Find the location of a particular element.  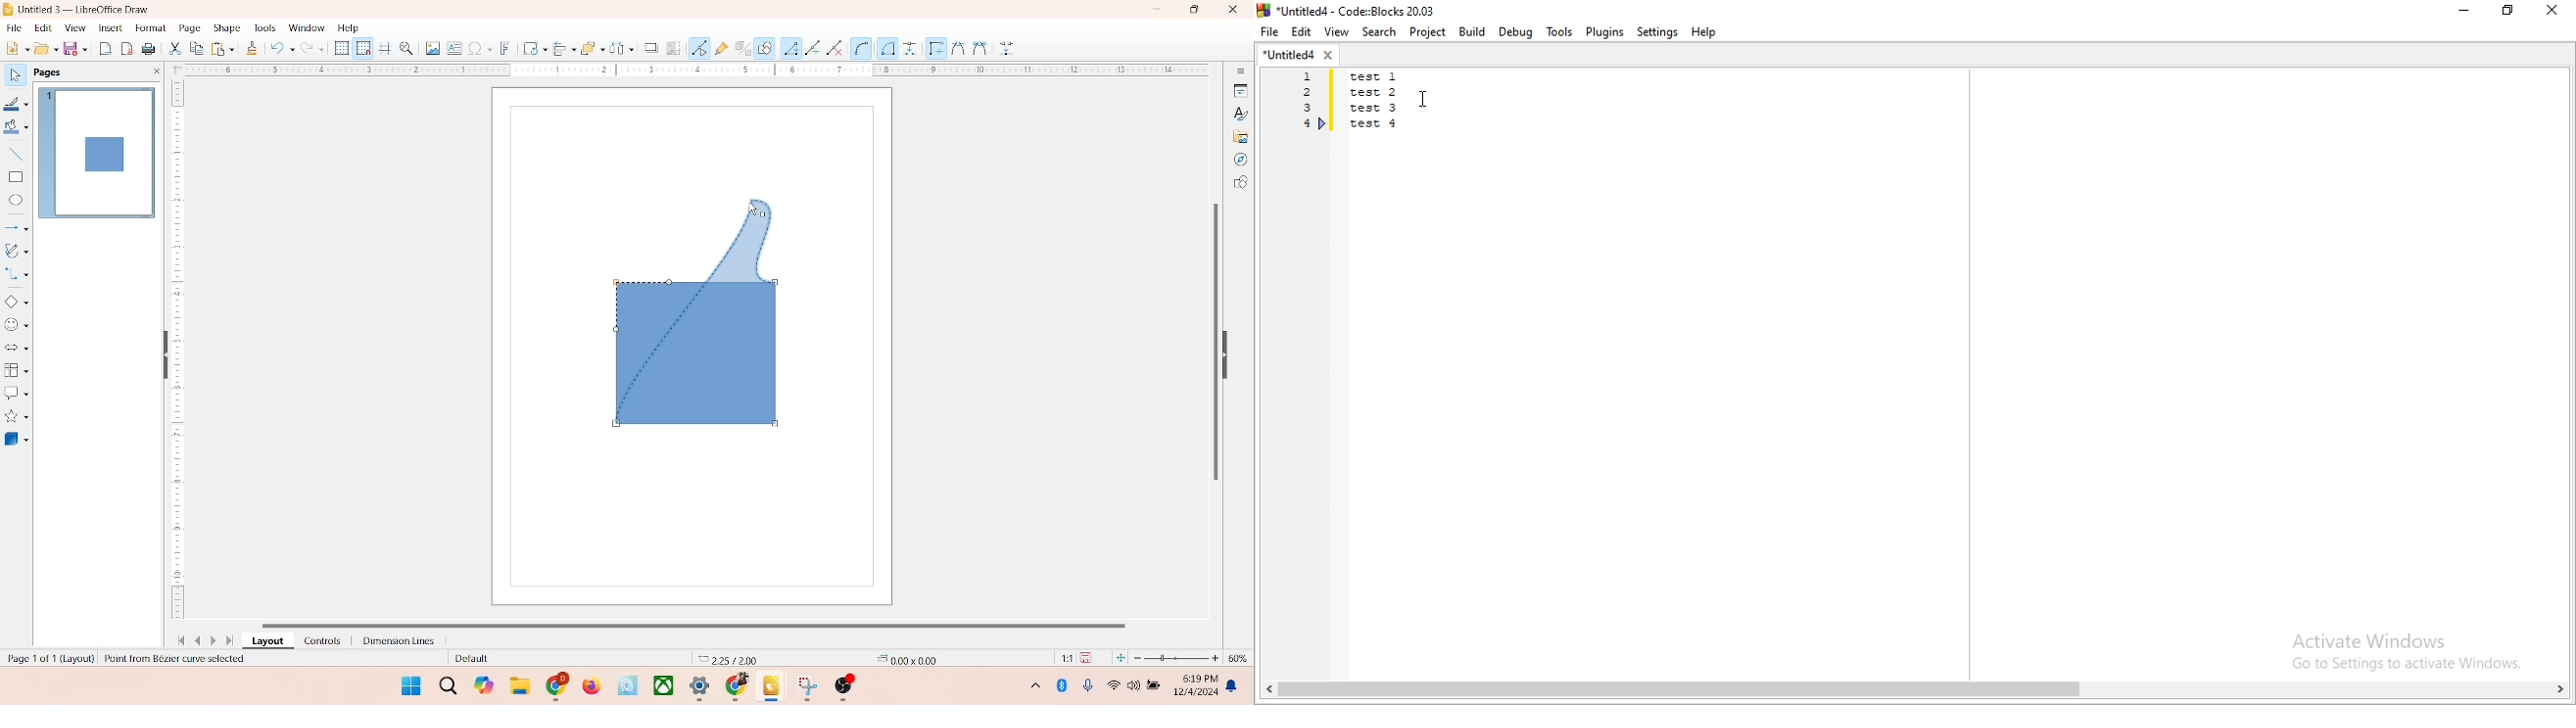

scale bar is located at coordinates (690, 70).